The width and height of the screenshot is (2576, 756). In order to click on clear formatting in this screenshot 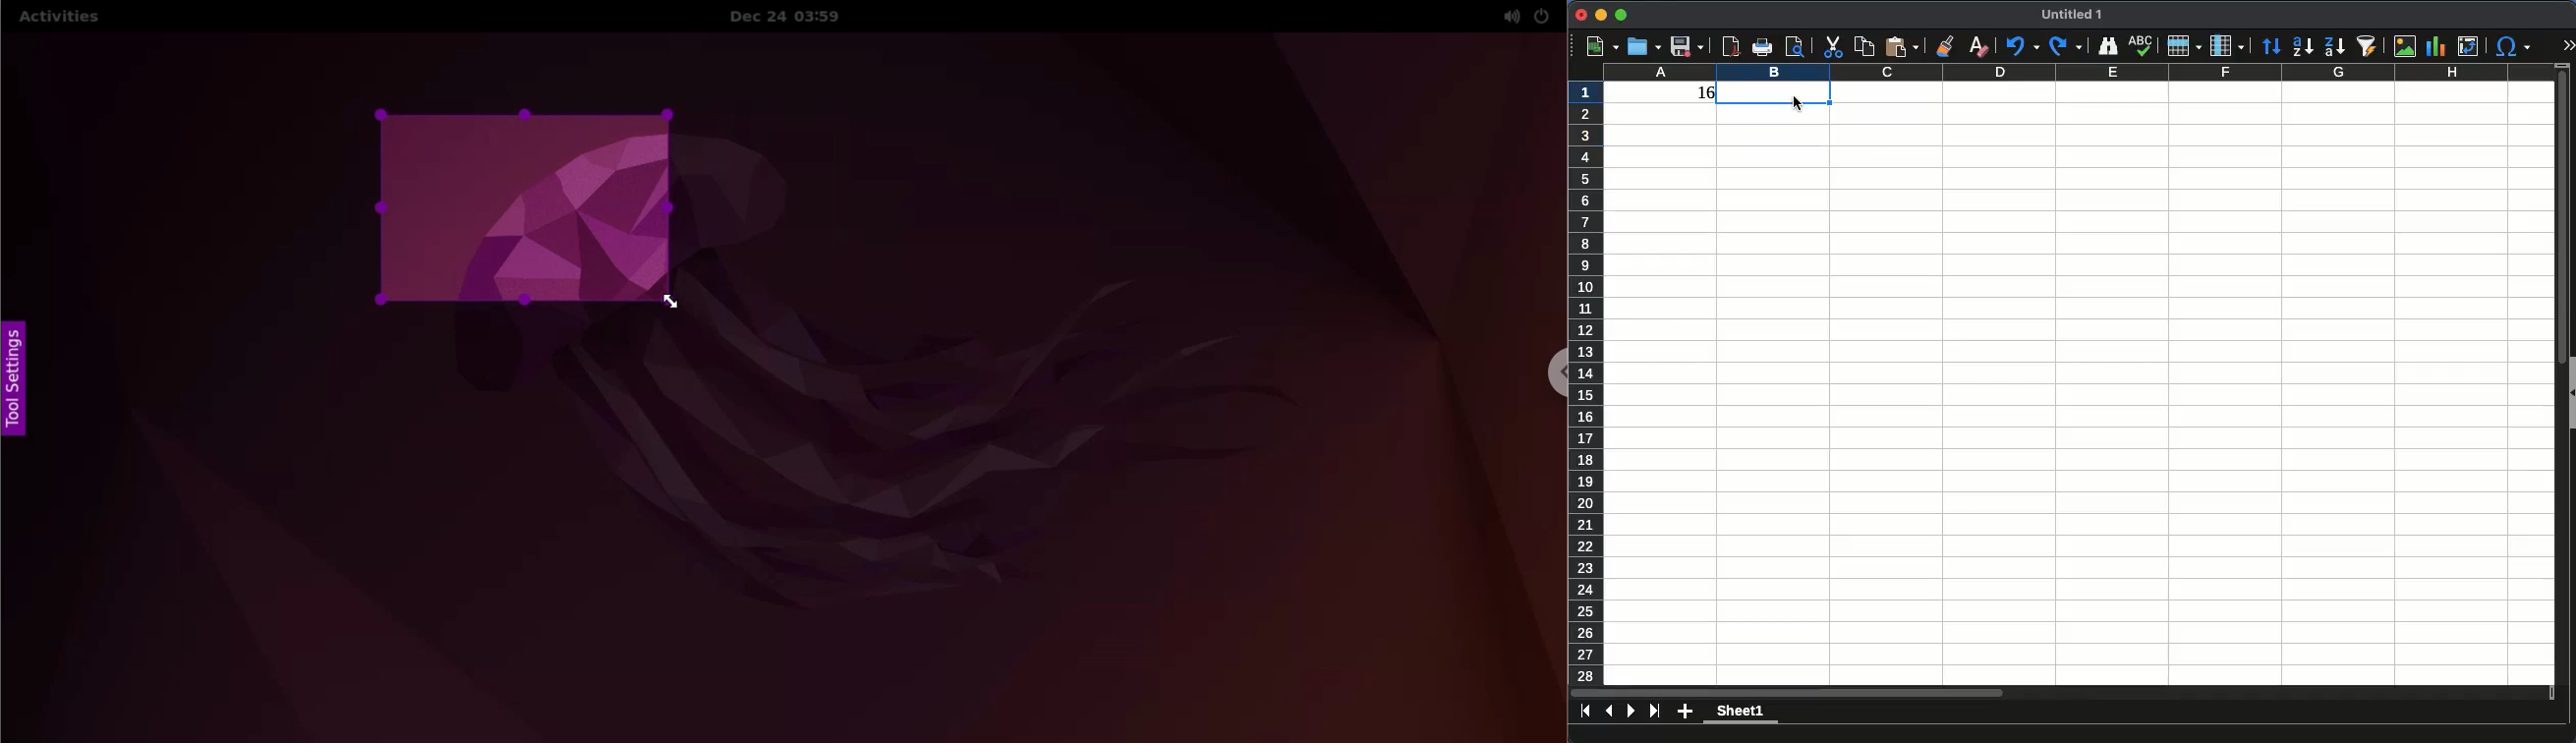, I will do `click(1977, 47)`.